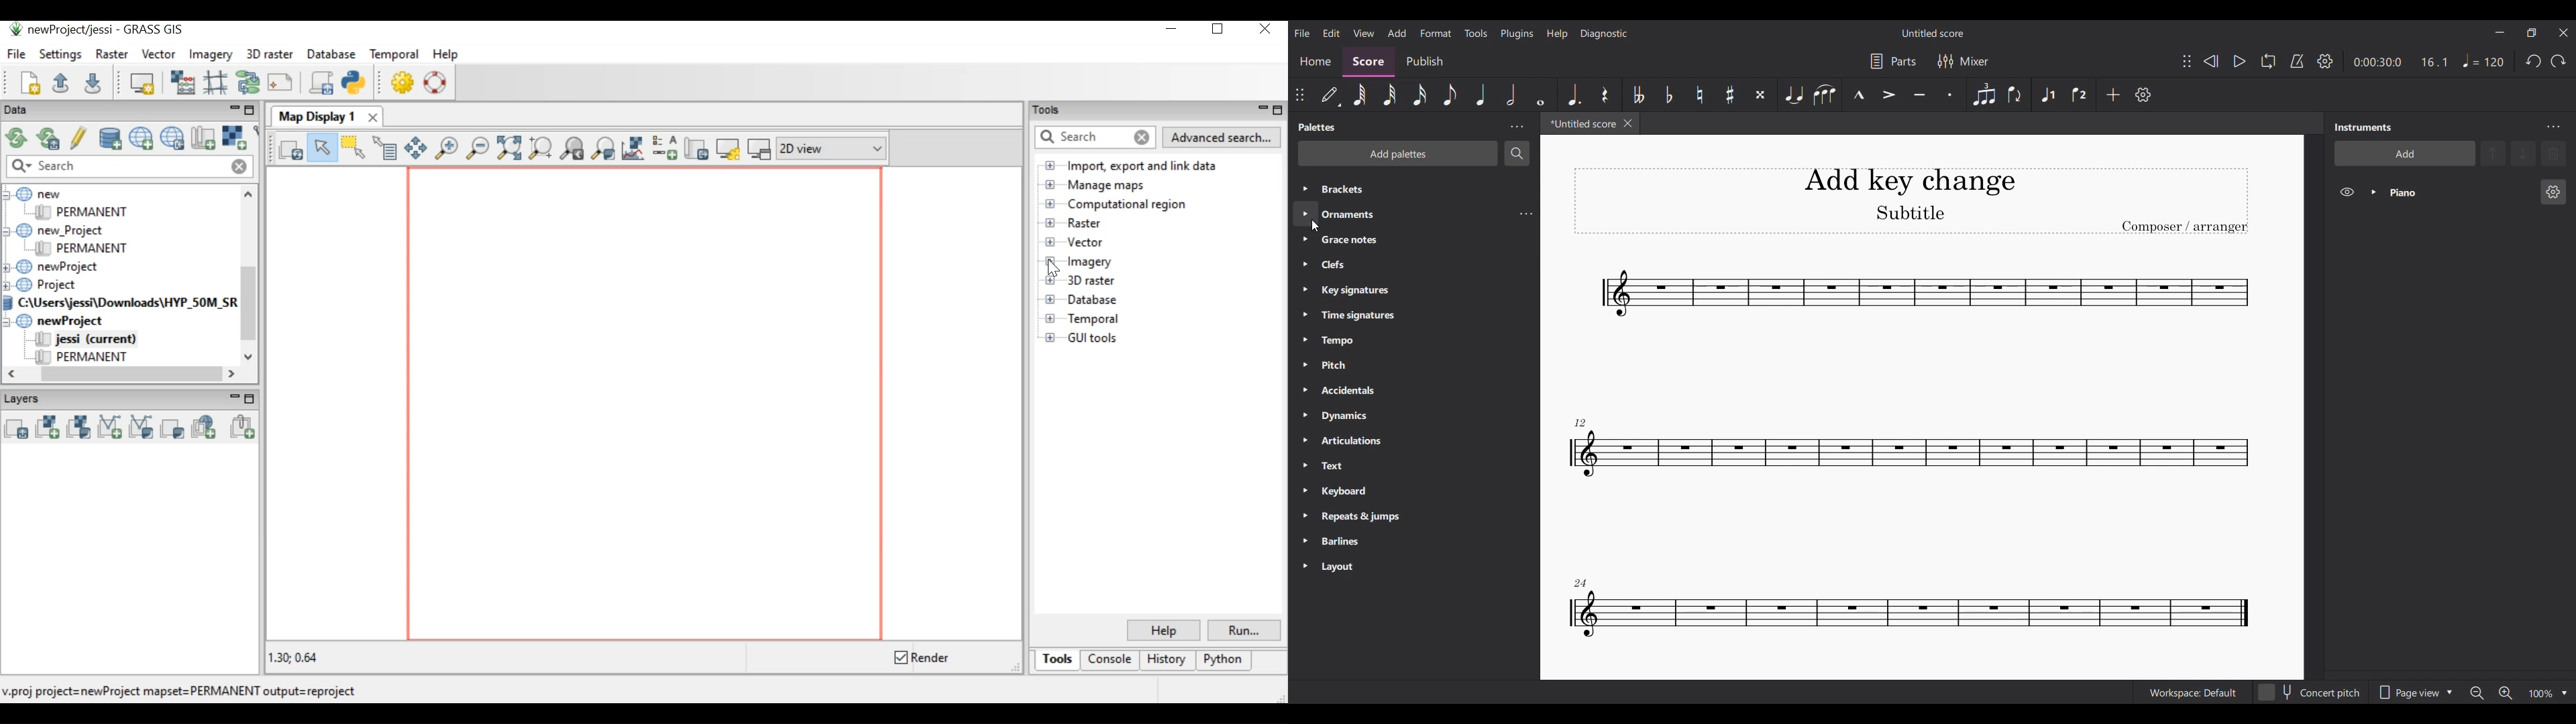  Describe the element at coordinates (2310, 692) in the screenshot. I see `Toggle for Concert pitch` at that location.